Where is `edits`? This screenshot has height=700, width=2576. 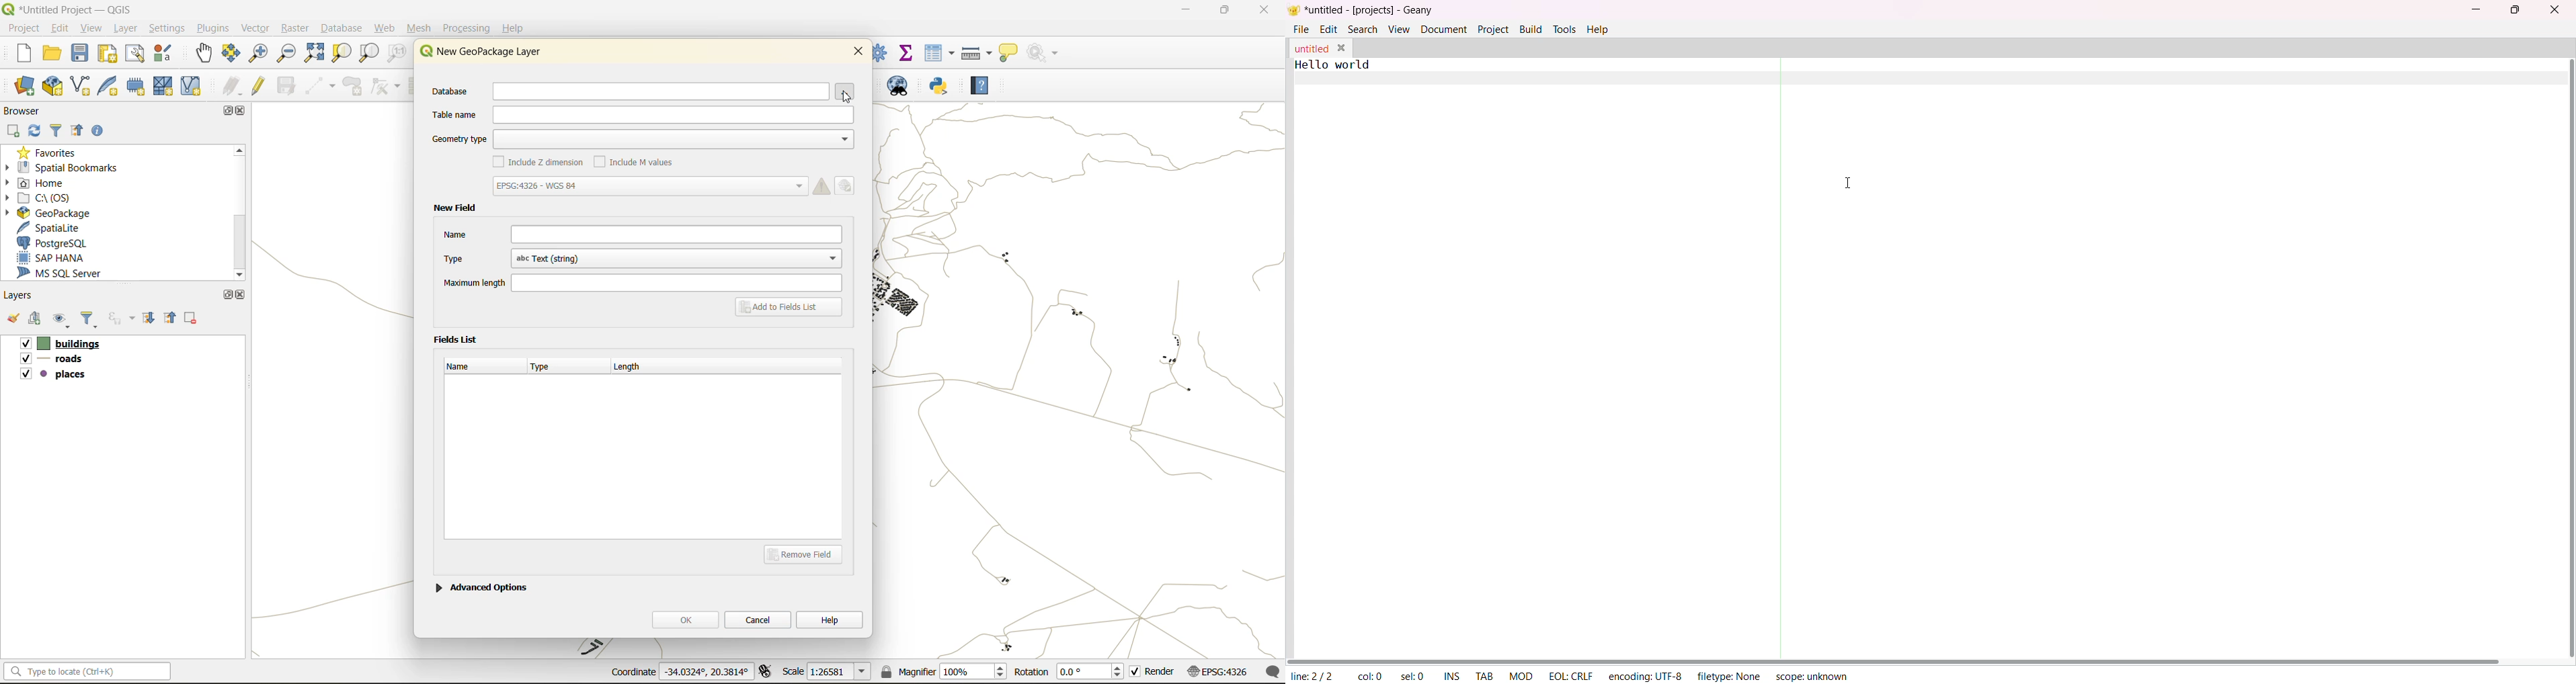
edits is located at coordinates (232, 86).